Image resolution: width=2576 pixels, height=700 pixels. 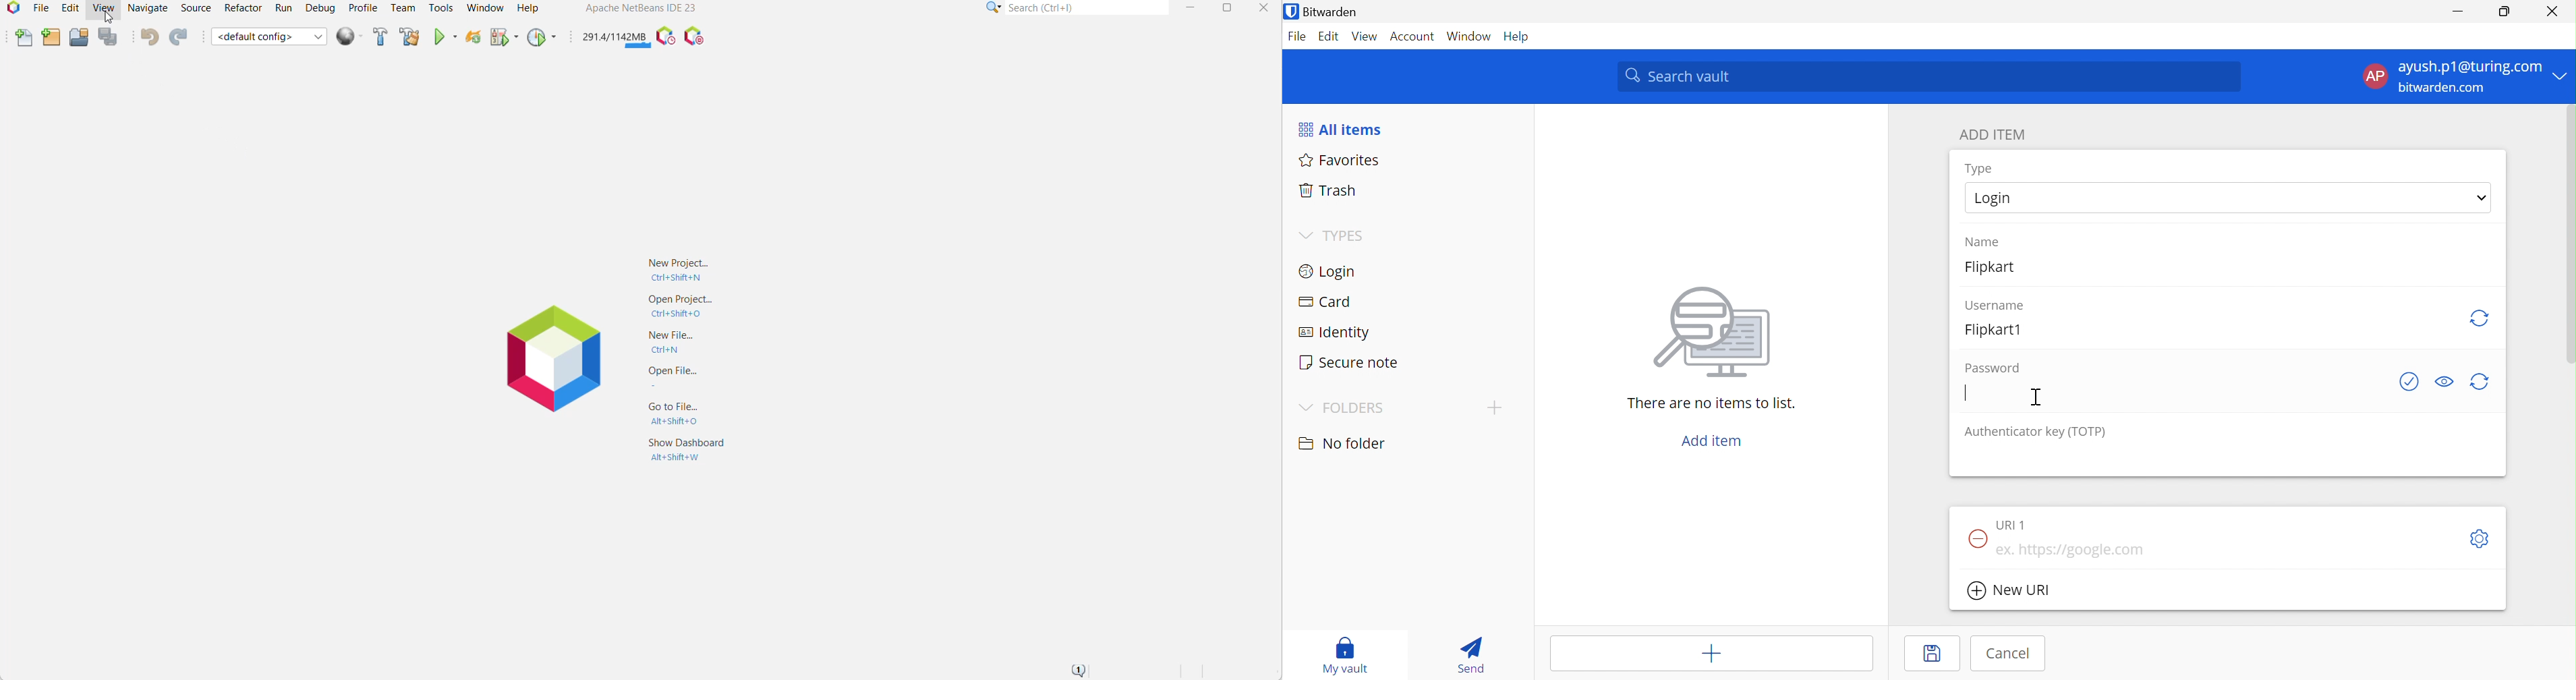 What do you see at coordinates (1711, 654) in the screenshot?
I see `Add item` at bounding box center [1711, 654].